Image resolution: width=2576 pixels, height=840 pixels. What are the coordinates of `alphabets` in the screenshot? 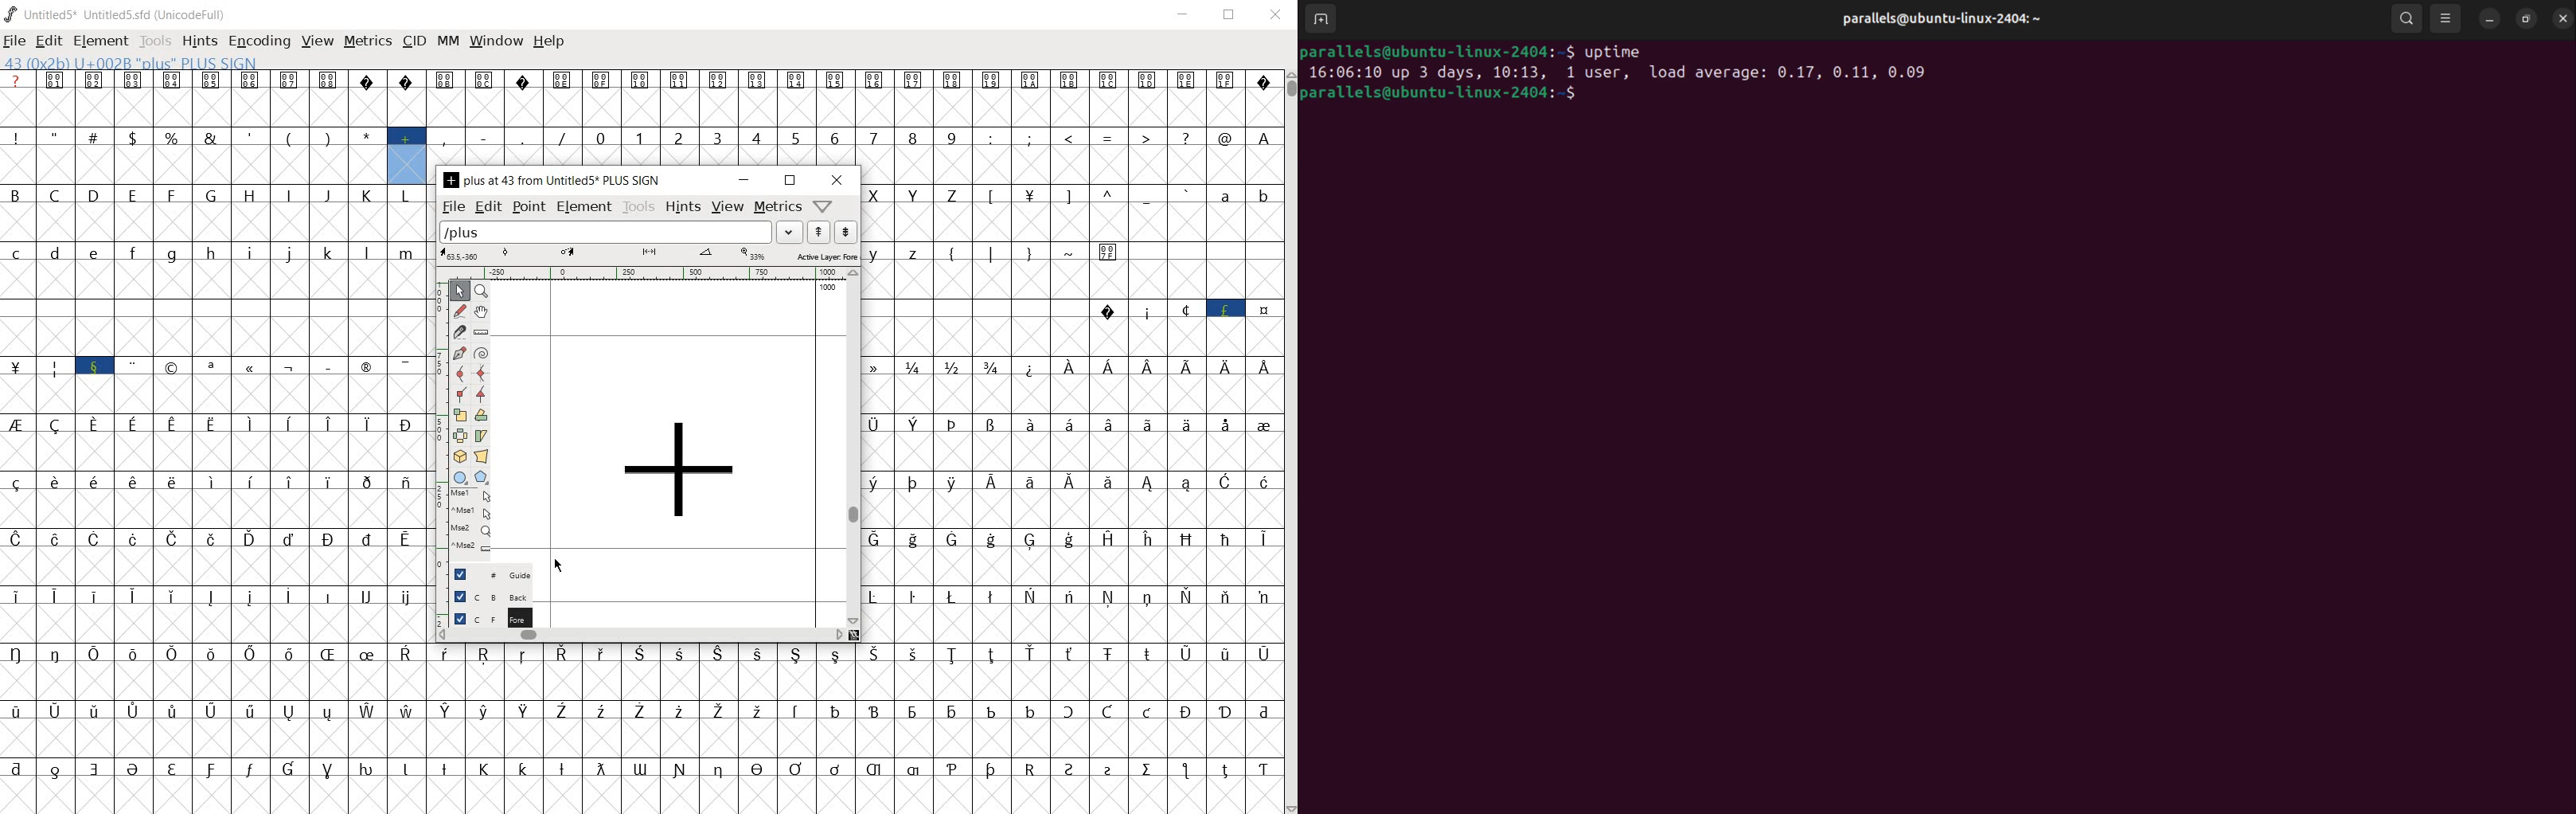 It's located at (917, 214).